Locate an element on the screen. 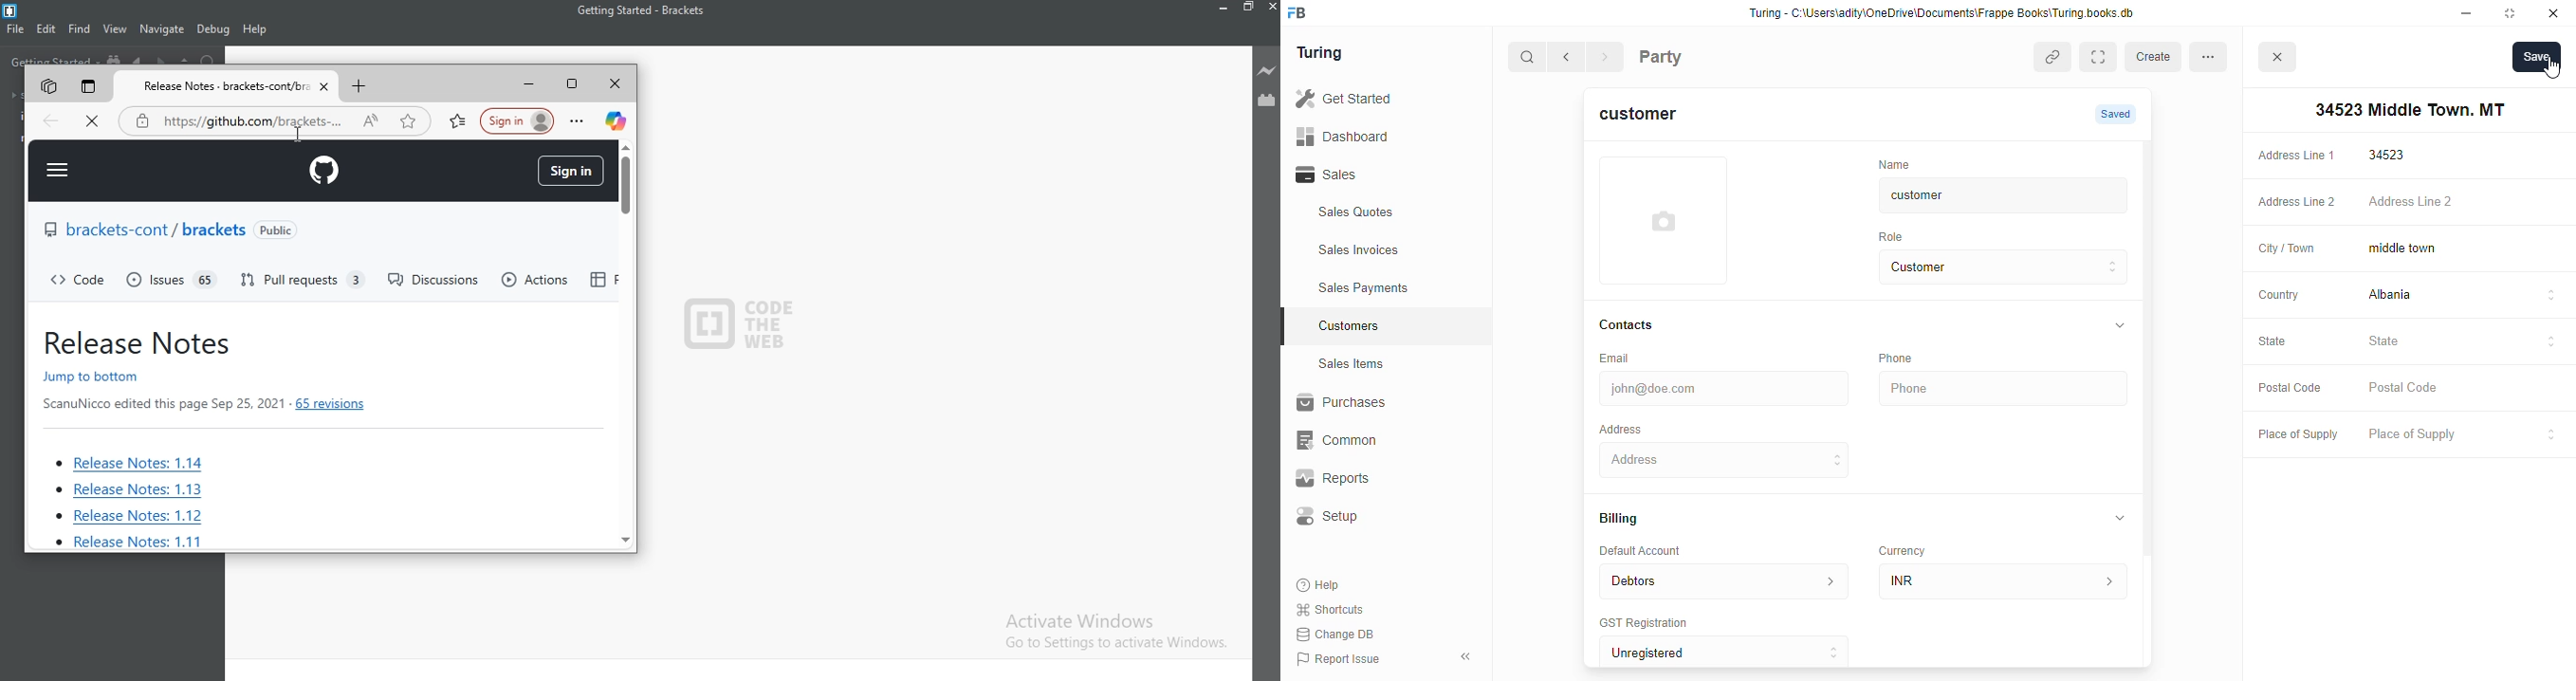  Expand is located at coordinates (2102, 57).